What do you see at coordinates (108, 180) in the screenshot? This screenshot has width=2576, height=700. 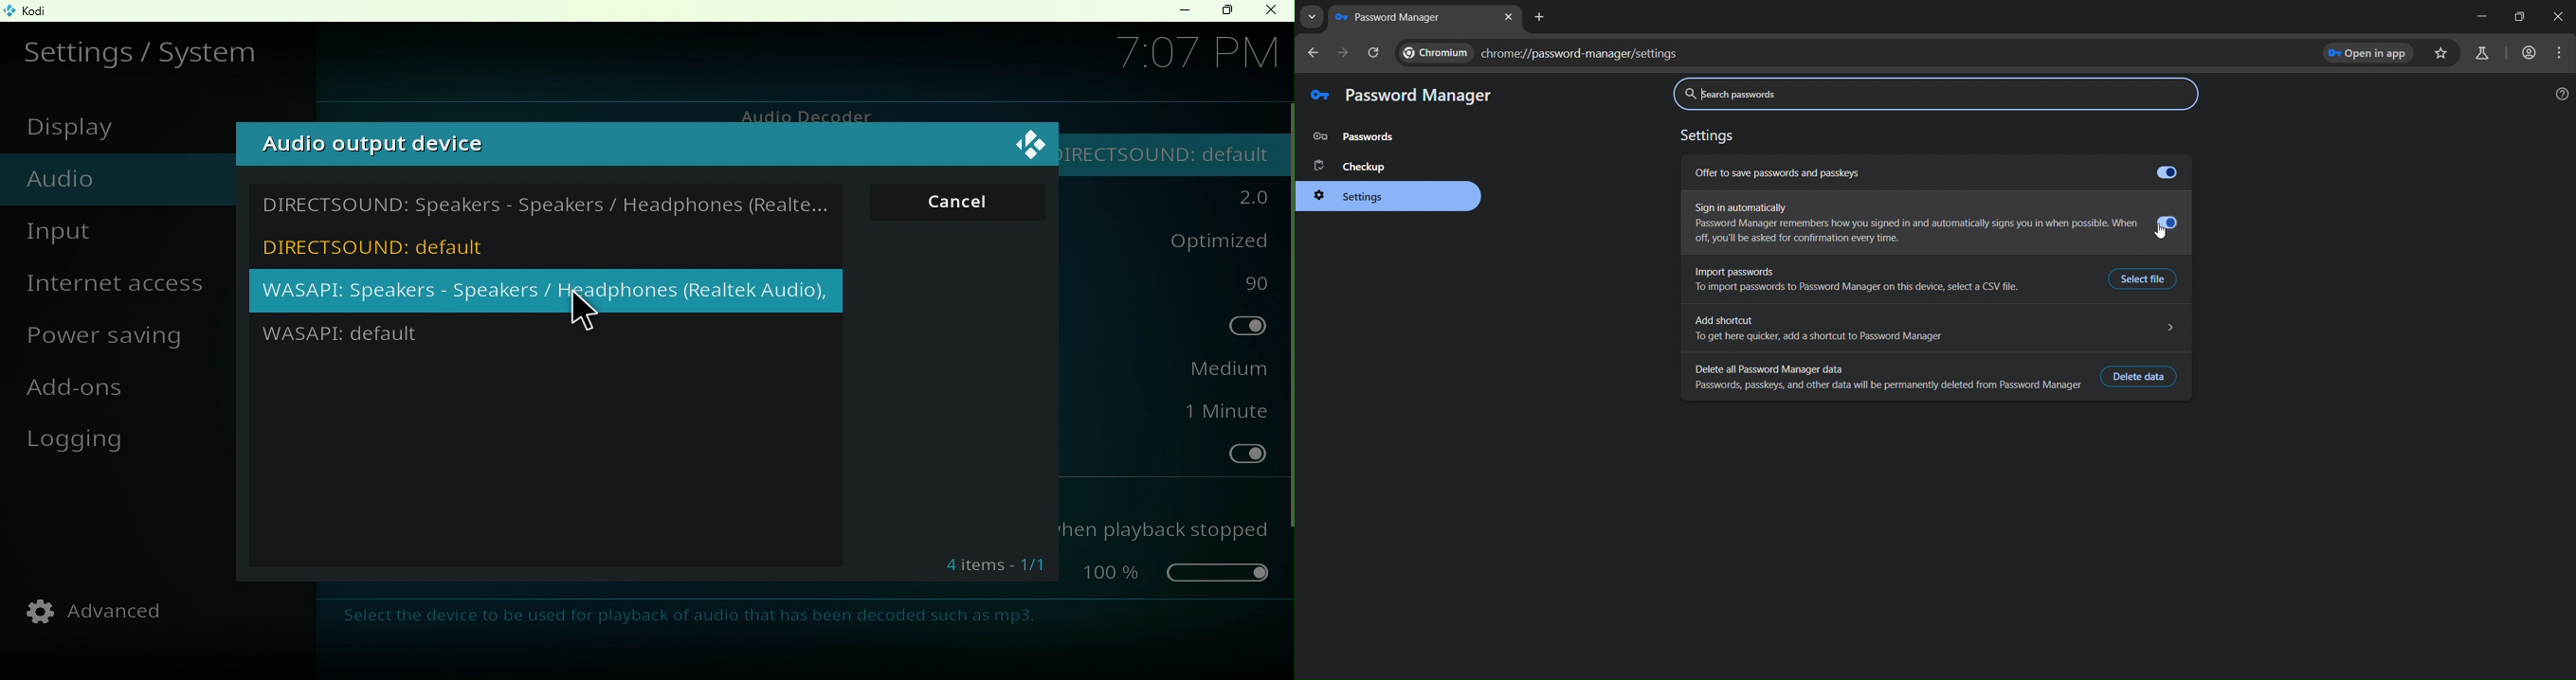 I see `Audio` at bounding box center [108, 180].